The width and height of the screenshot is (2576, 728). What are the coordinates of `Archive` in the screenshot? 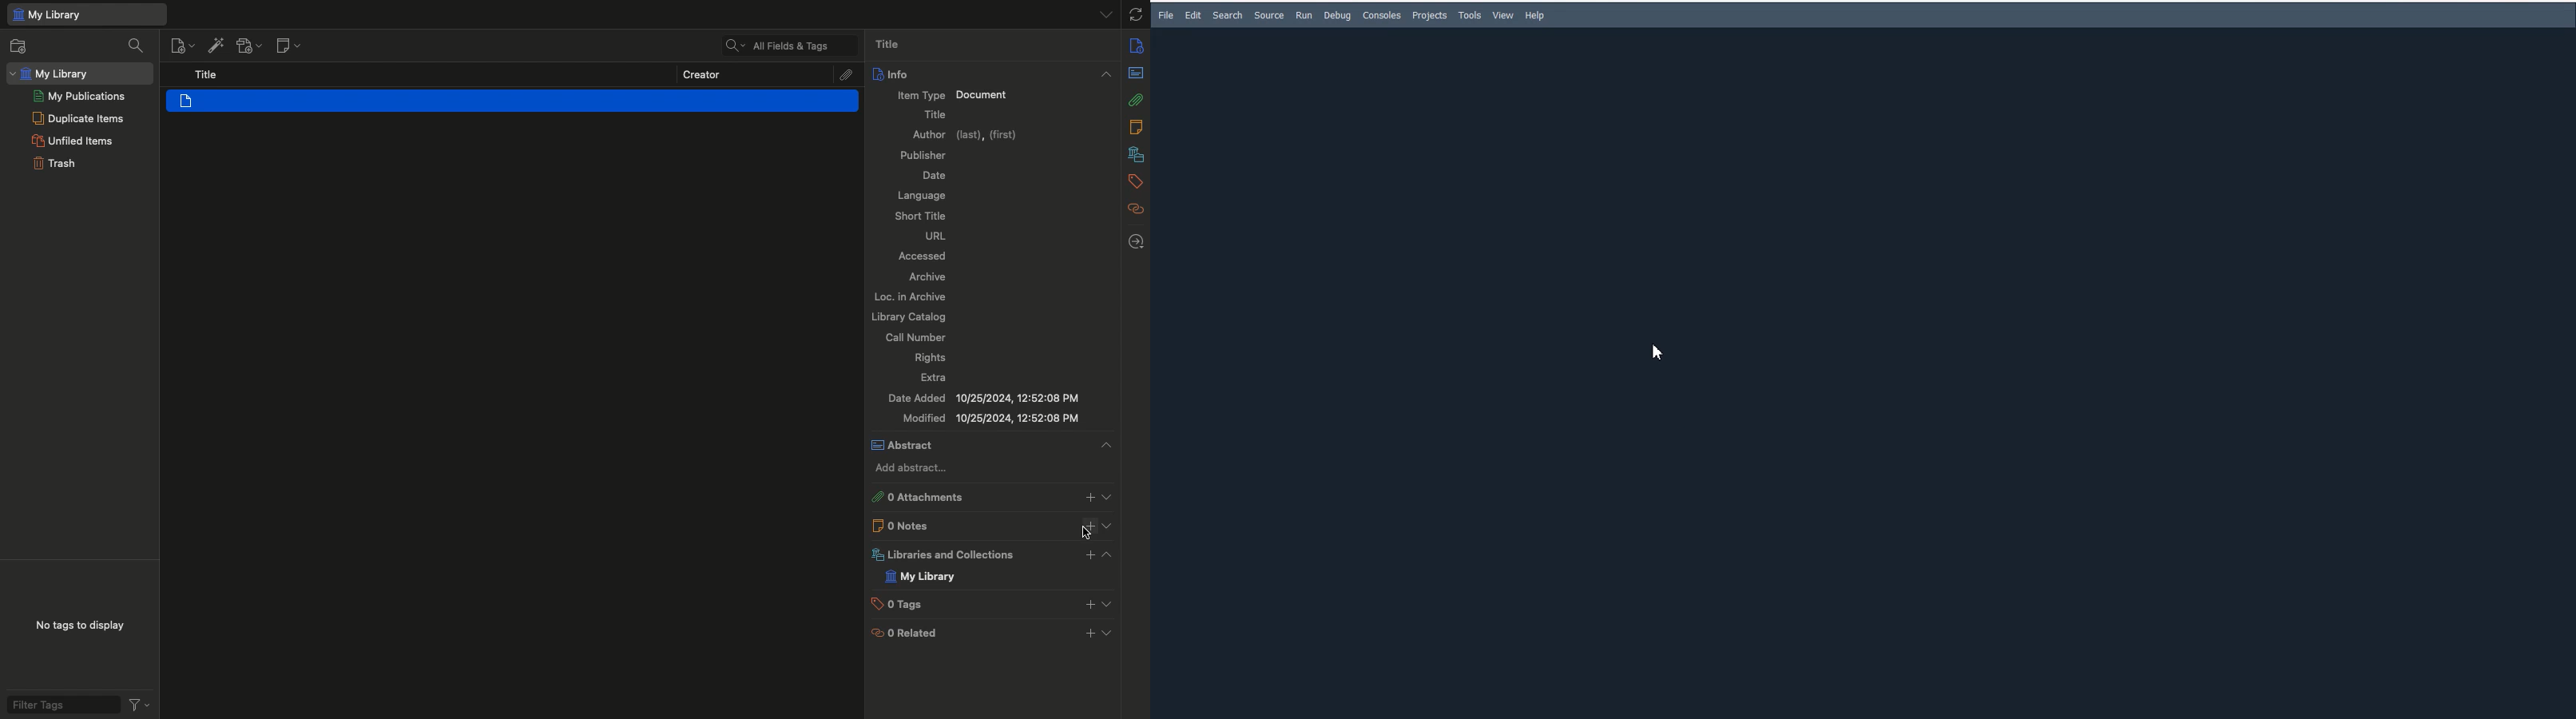 It's located at (931, 276).